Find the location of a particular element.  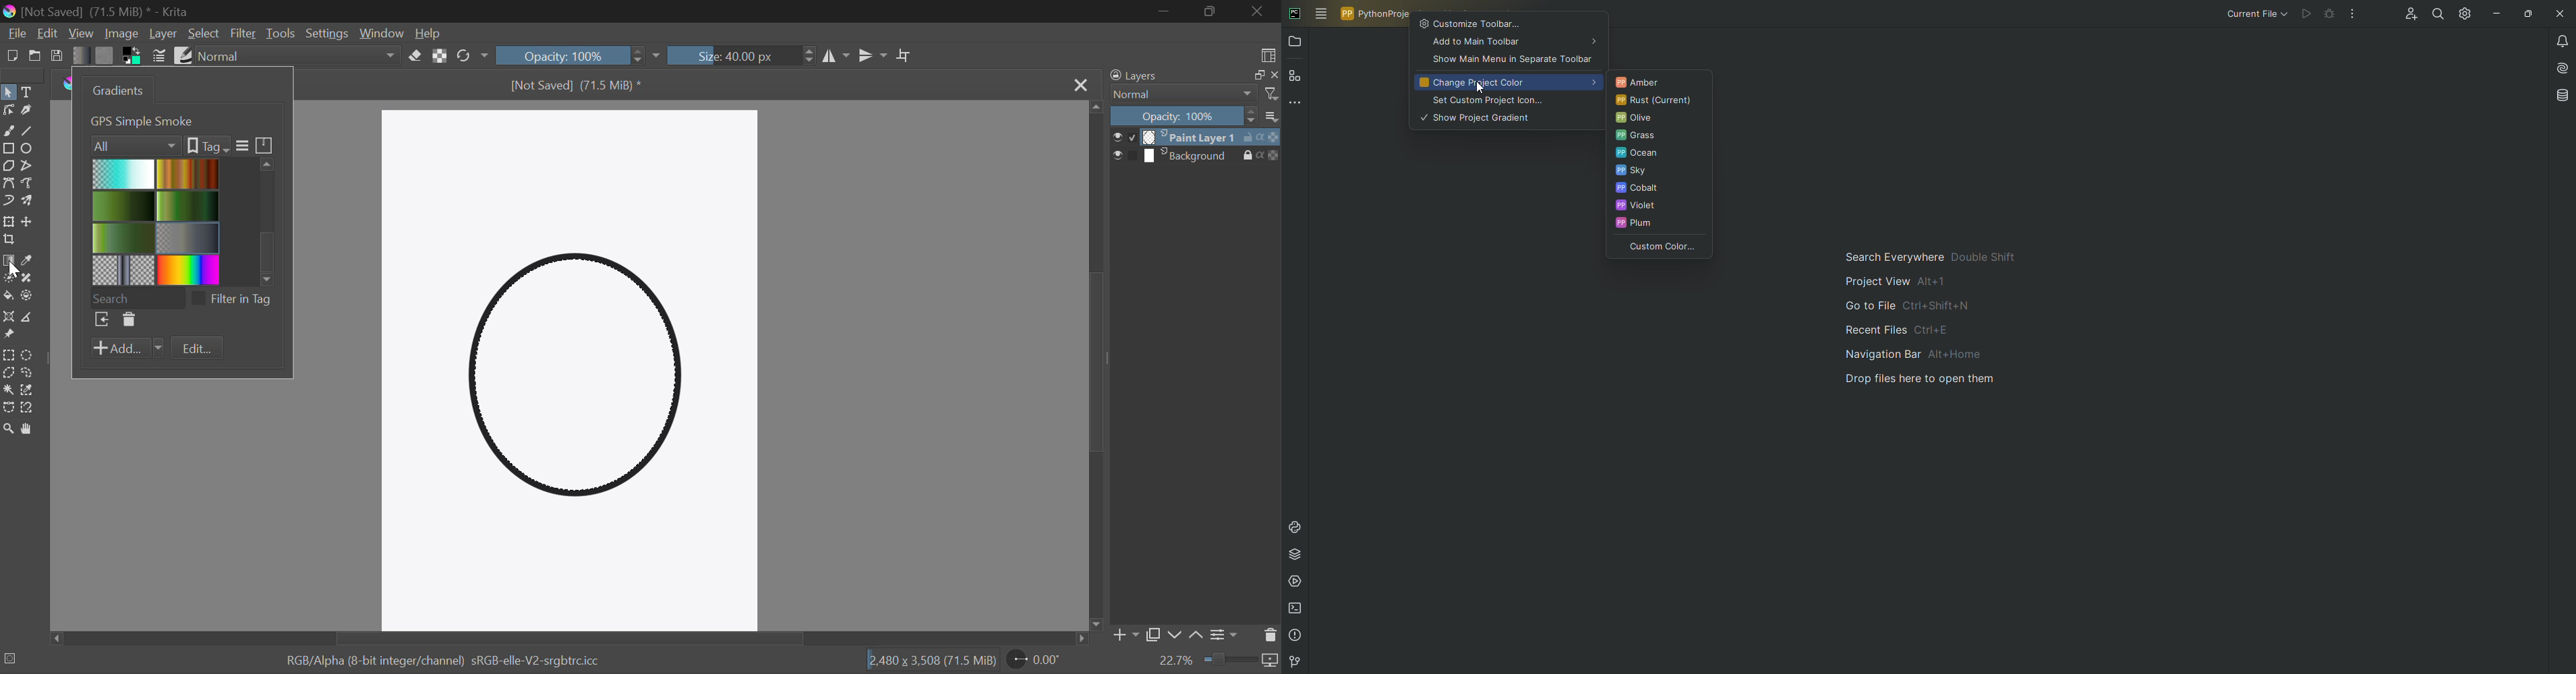

Vertical Mirror Flip is located at coordinates (837, 56).